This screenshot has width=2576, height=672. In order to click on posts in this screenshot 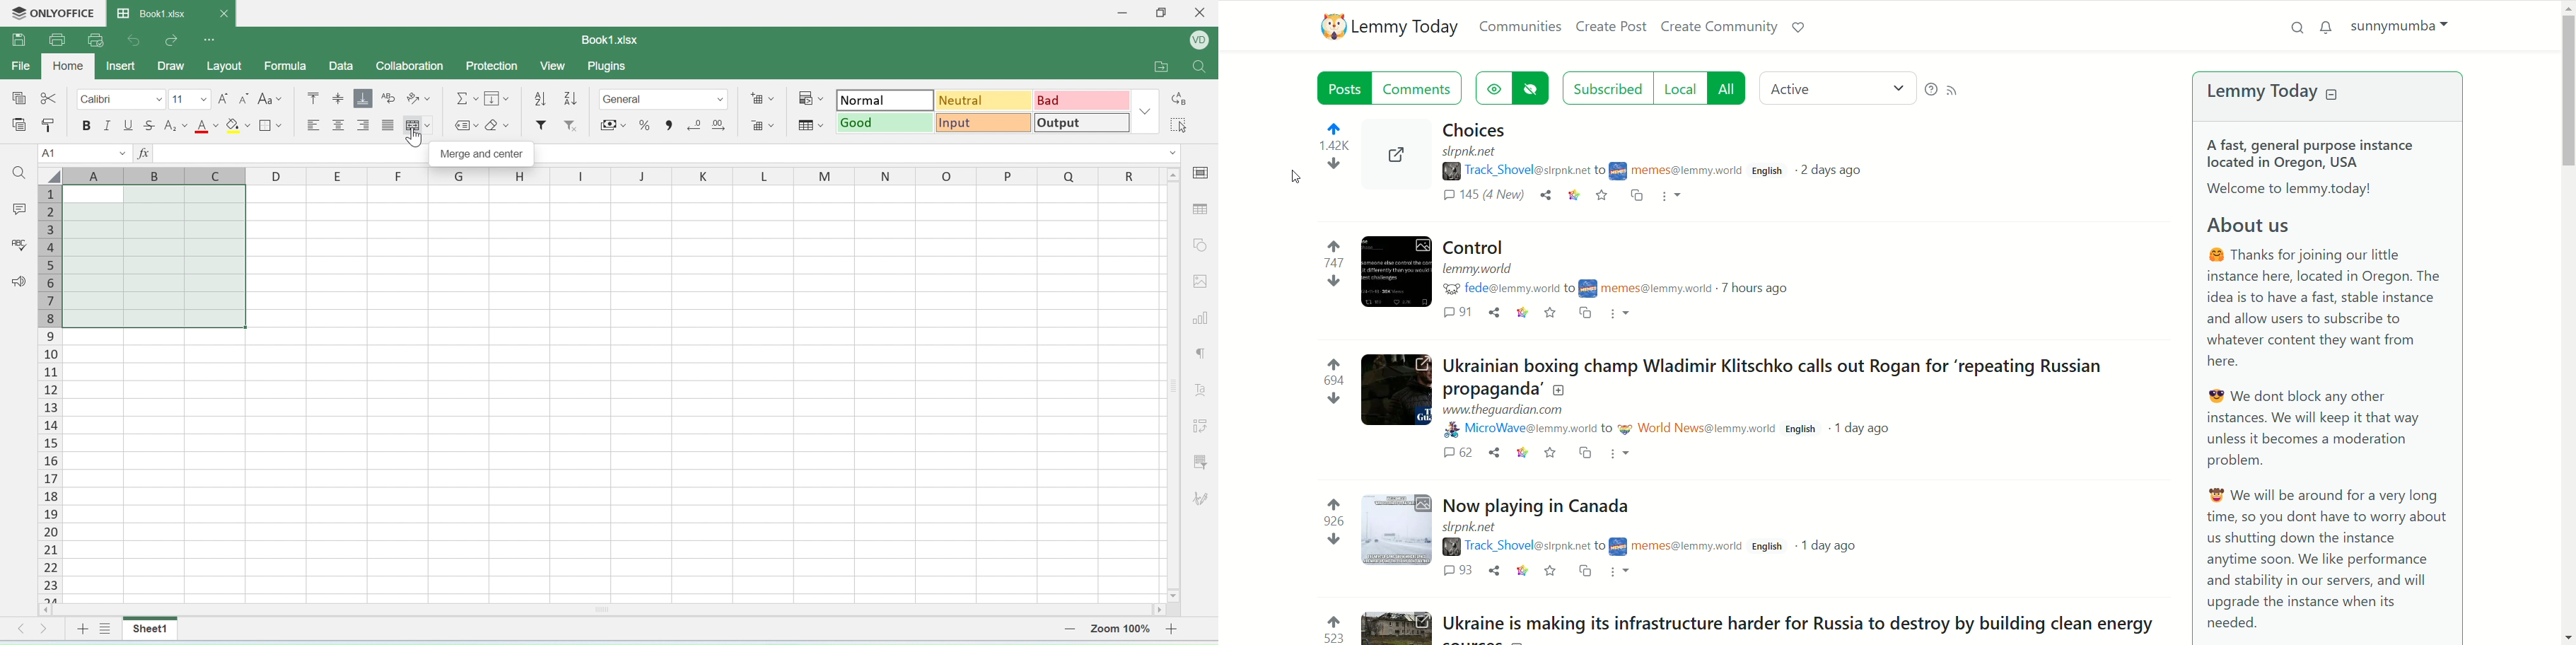, I will do `click(1339, 87)`.